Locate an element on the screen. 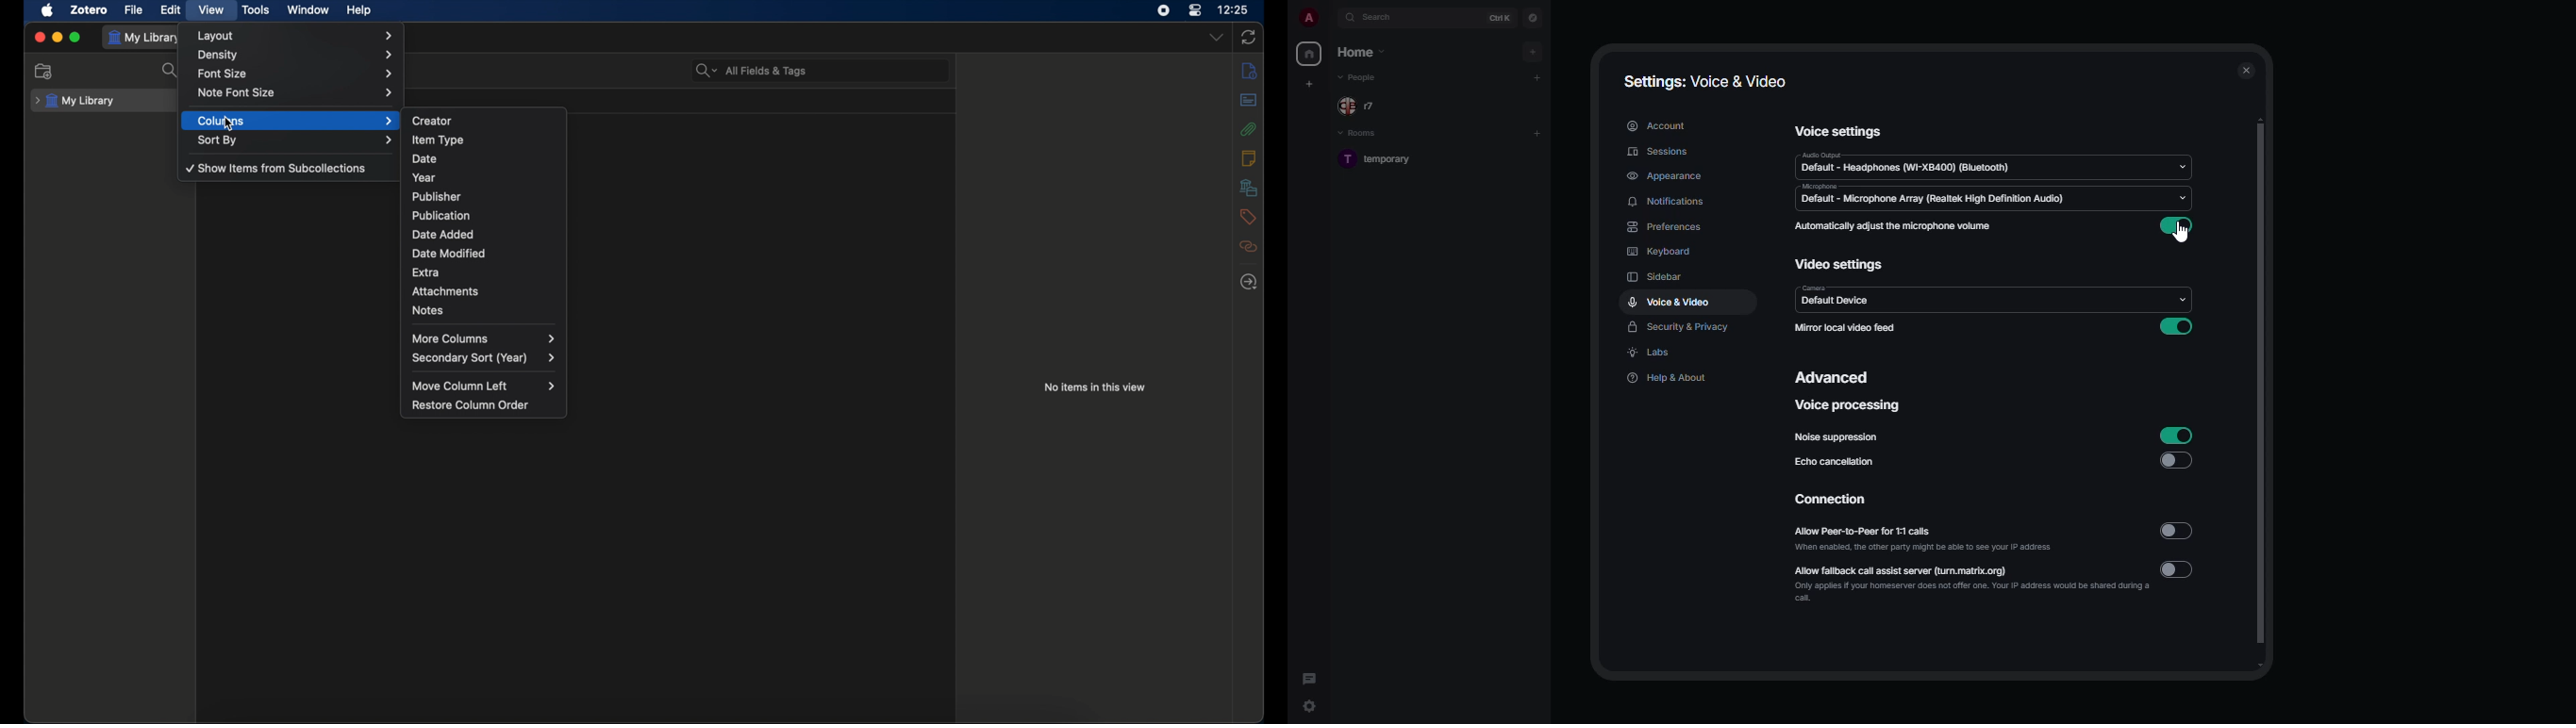 The width and height of the screenshot is (2576, 728). my library is located at coordinates (146, 38).